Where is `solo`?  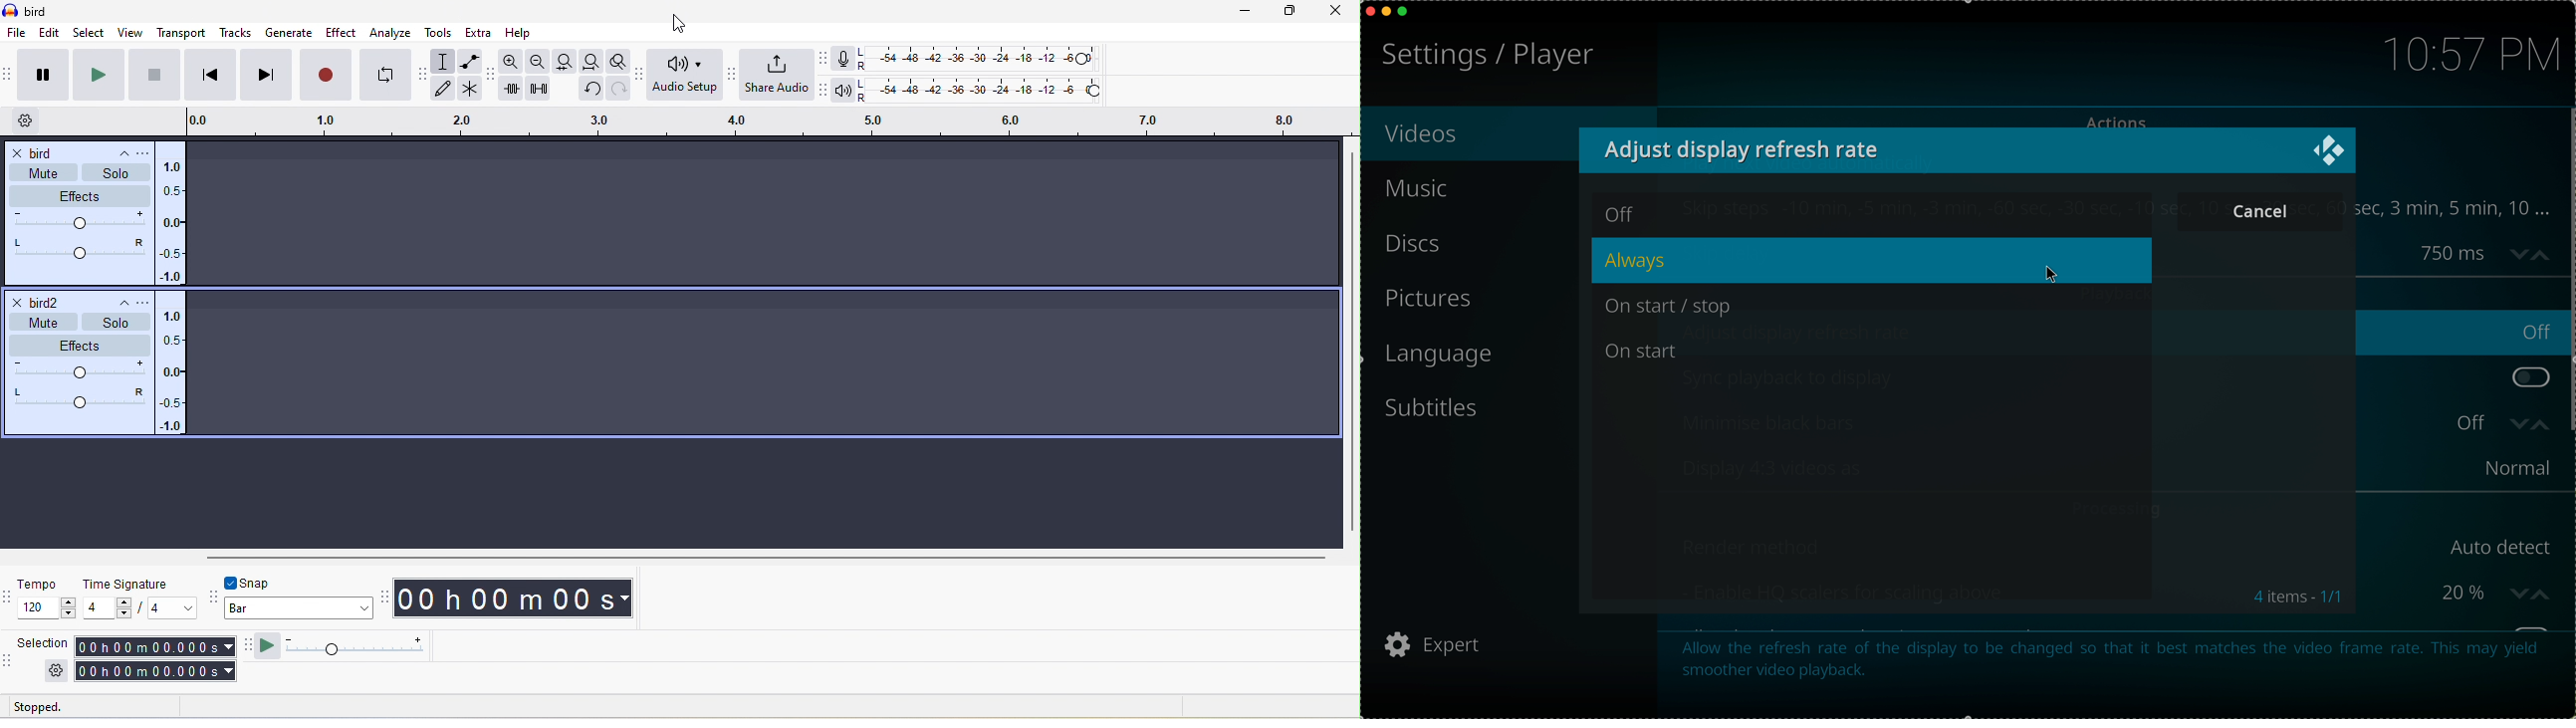
solo is located at coordinates (117, 170).